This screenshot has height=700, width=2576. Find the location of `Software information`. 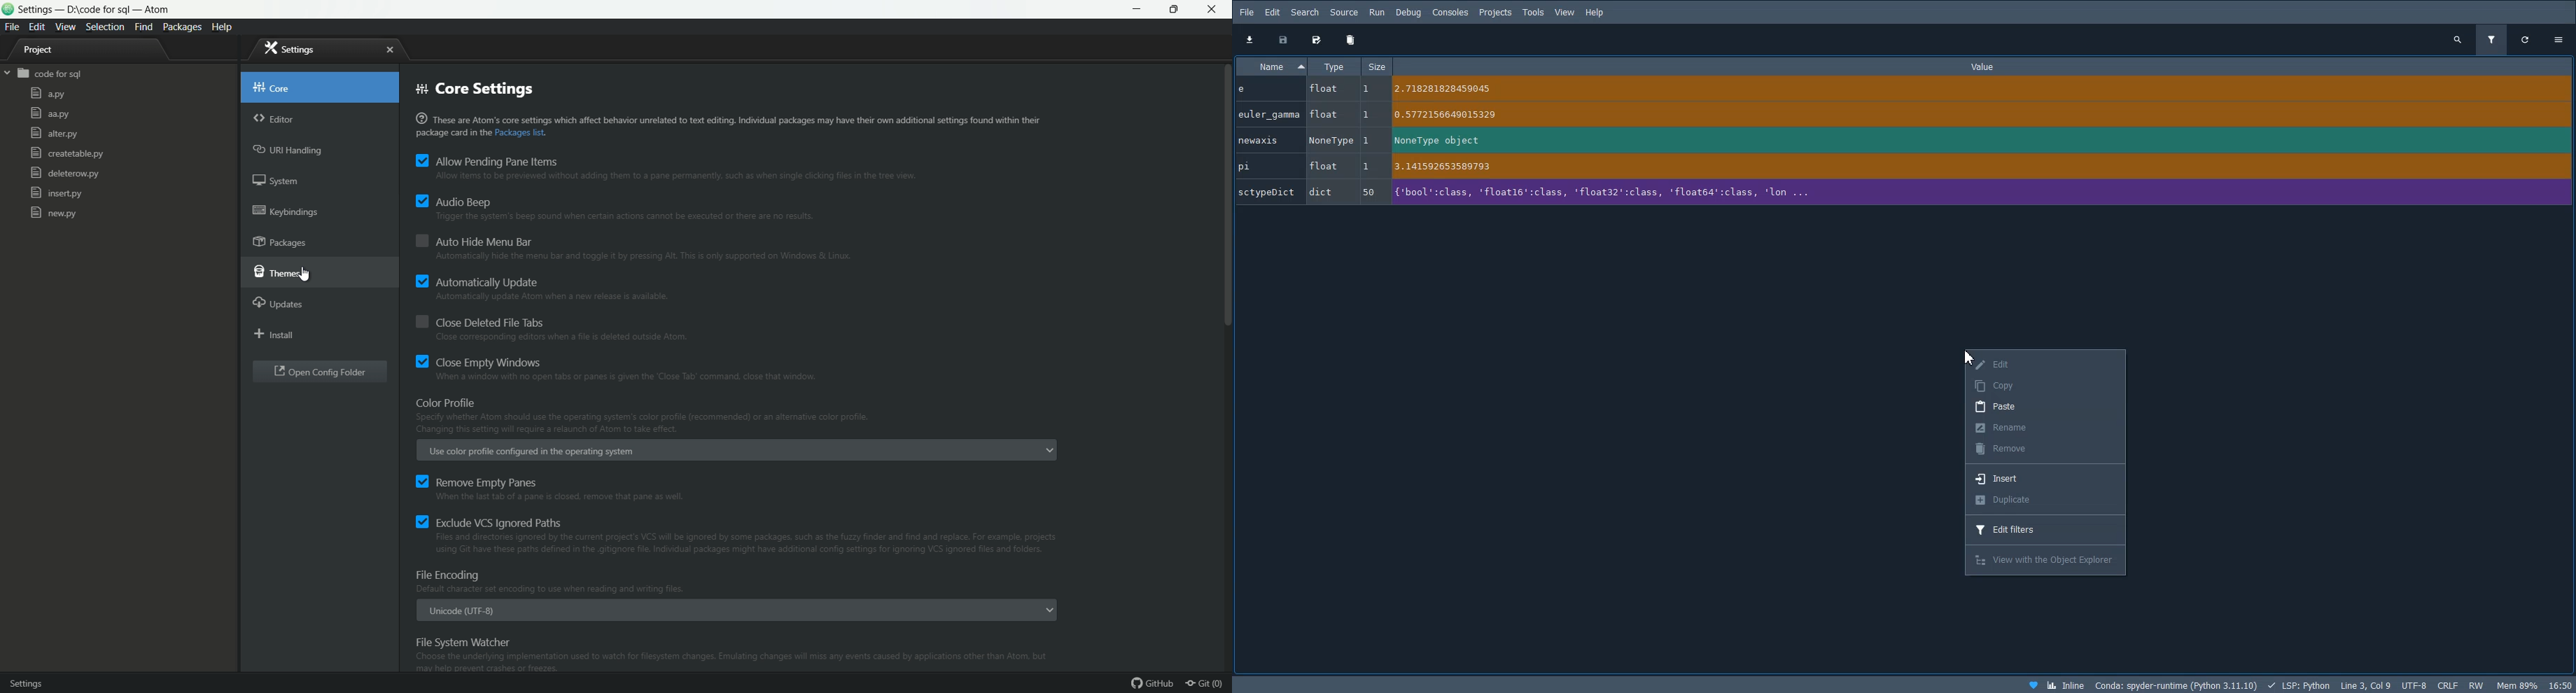

Software information is located at coordinates (2505, 684).